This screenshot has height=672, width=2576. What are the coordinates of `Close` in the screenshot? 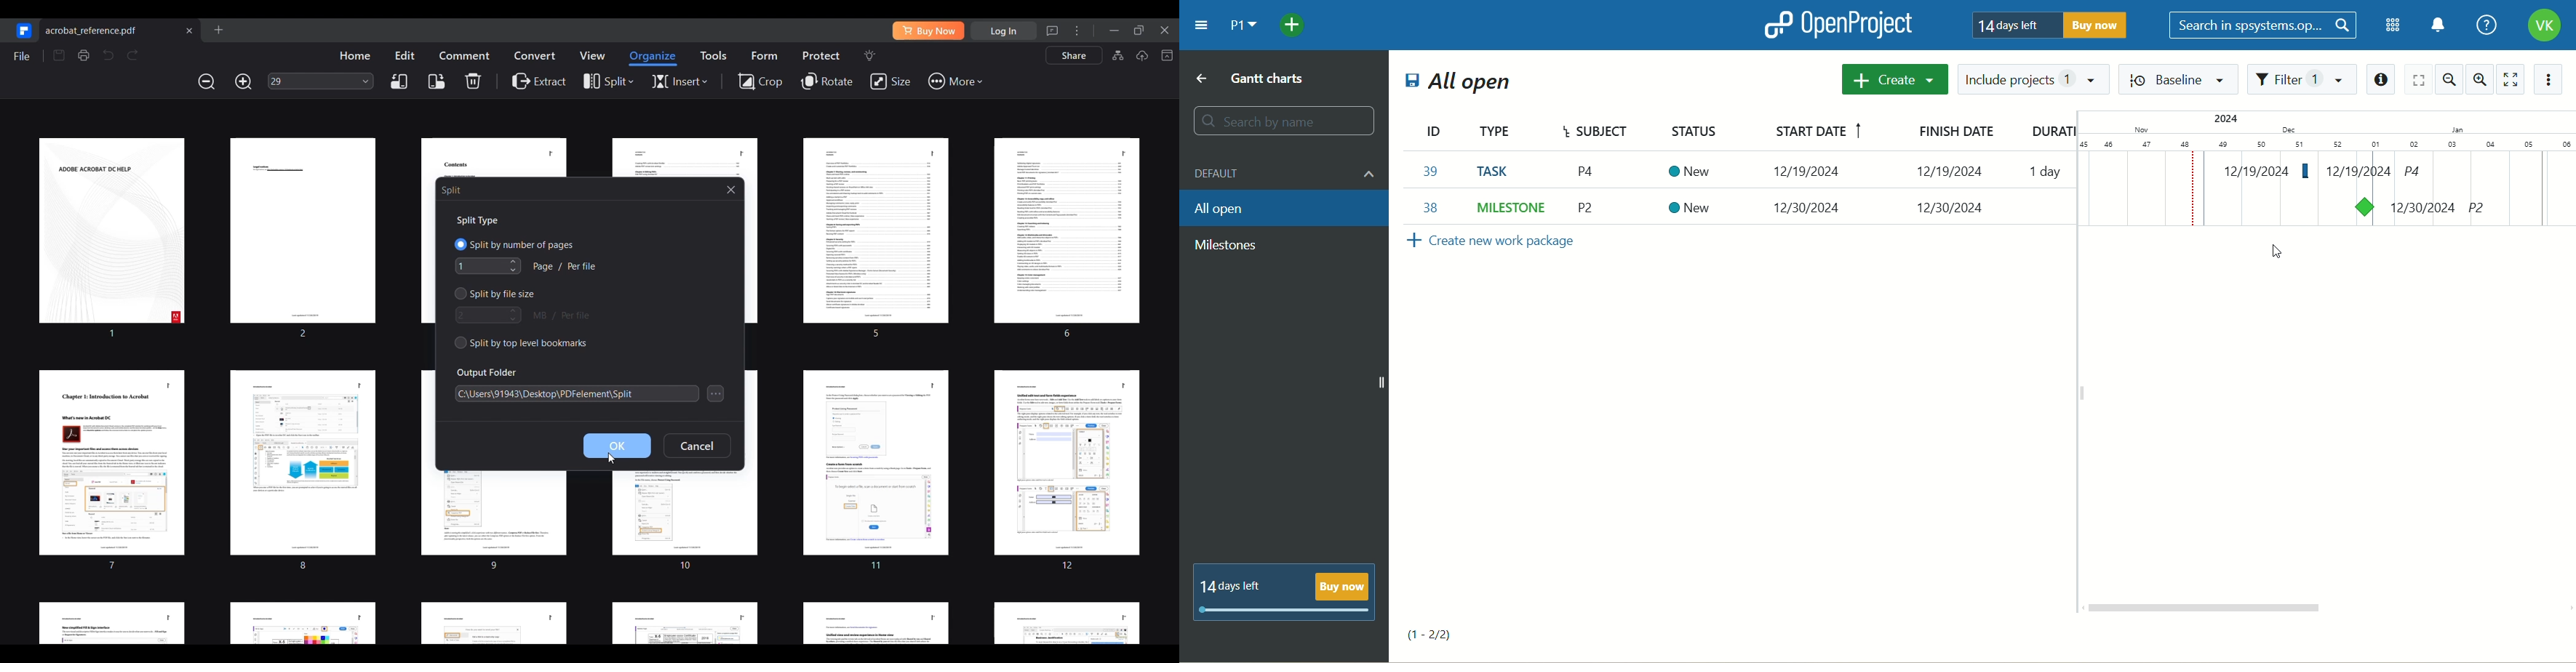 It's located at (1162, 28).